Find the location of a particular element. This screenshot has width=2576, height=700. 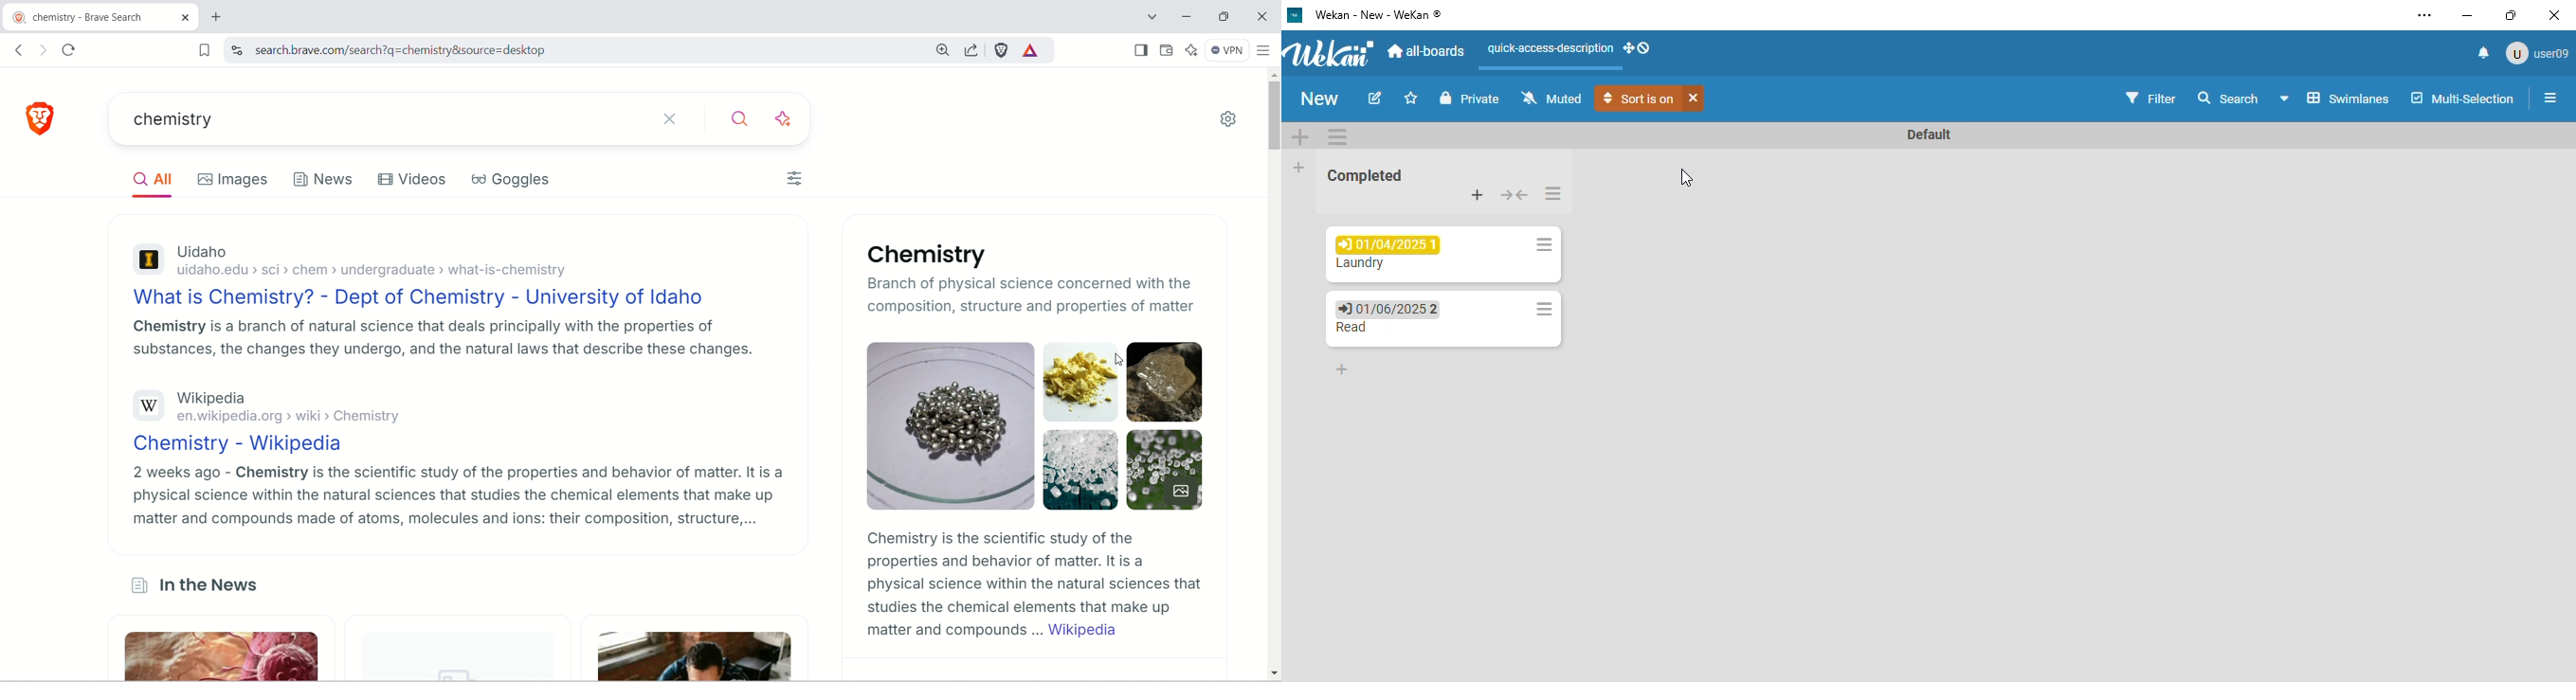

wekan - new - wekan is located at coordinates (1377, 14).